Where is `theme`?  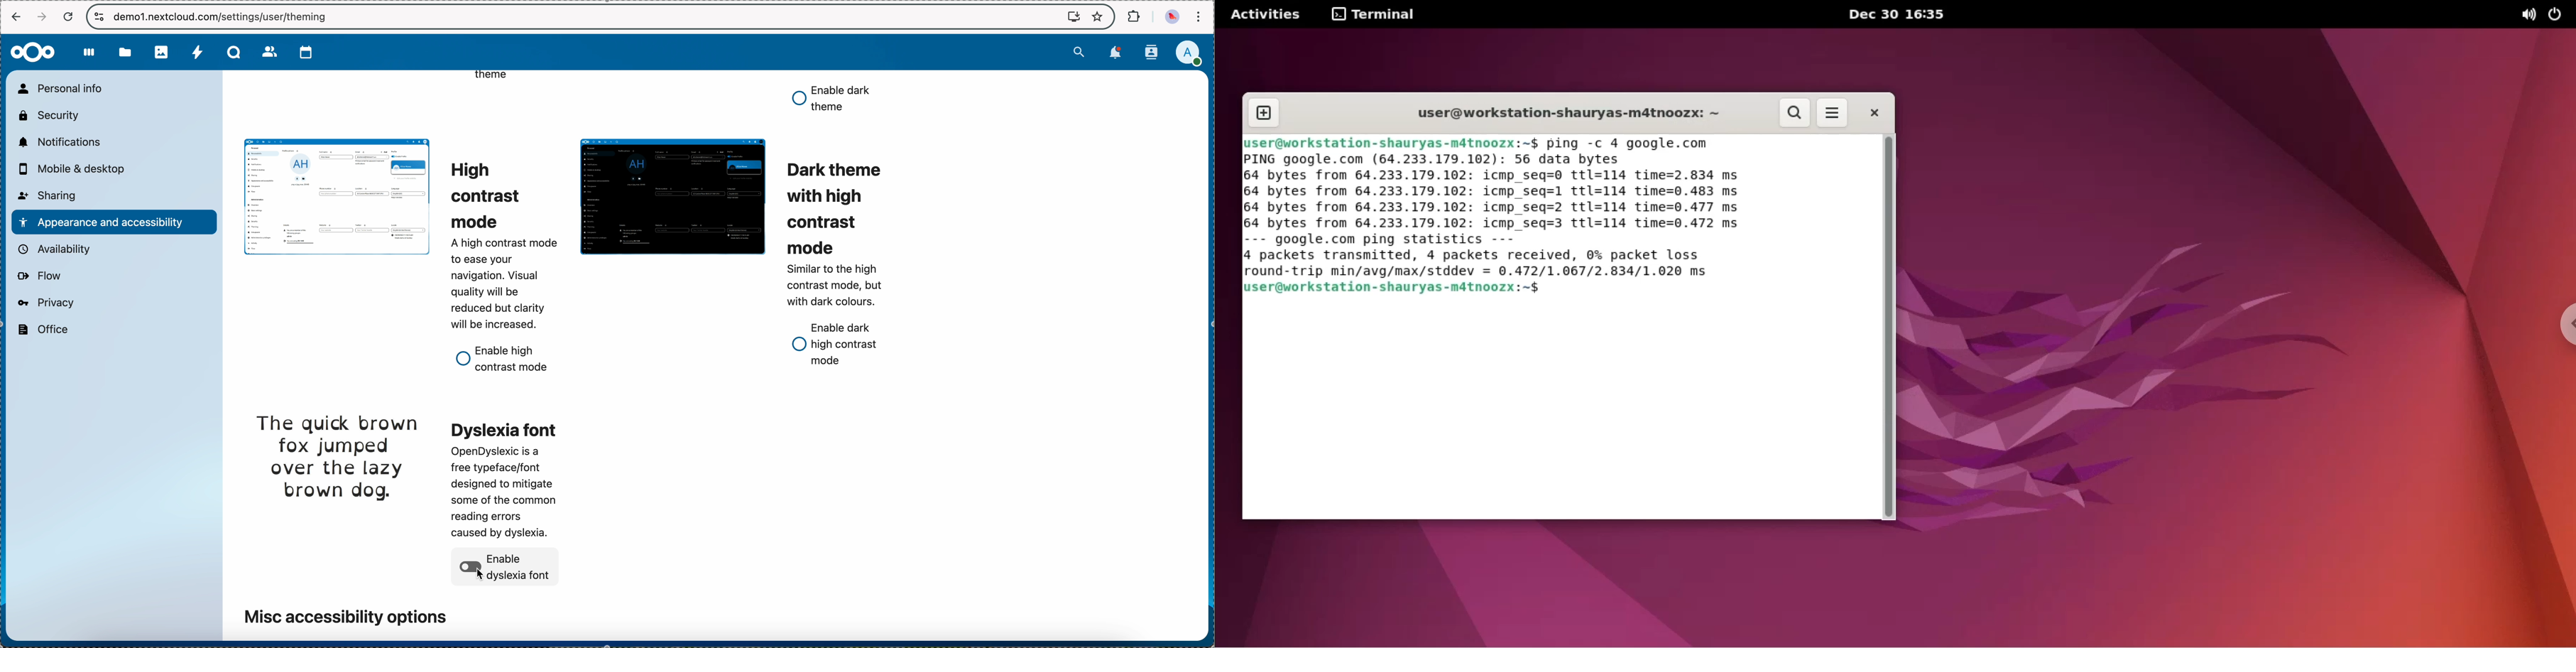
theme is located at coordinates (491, 80).